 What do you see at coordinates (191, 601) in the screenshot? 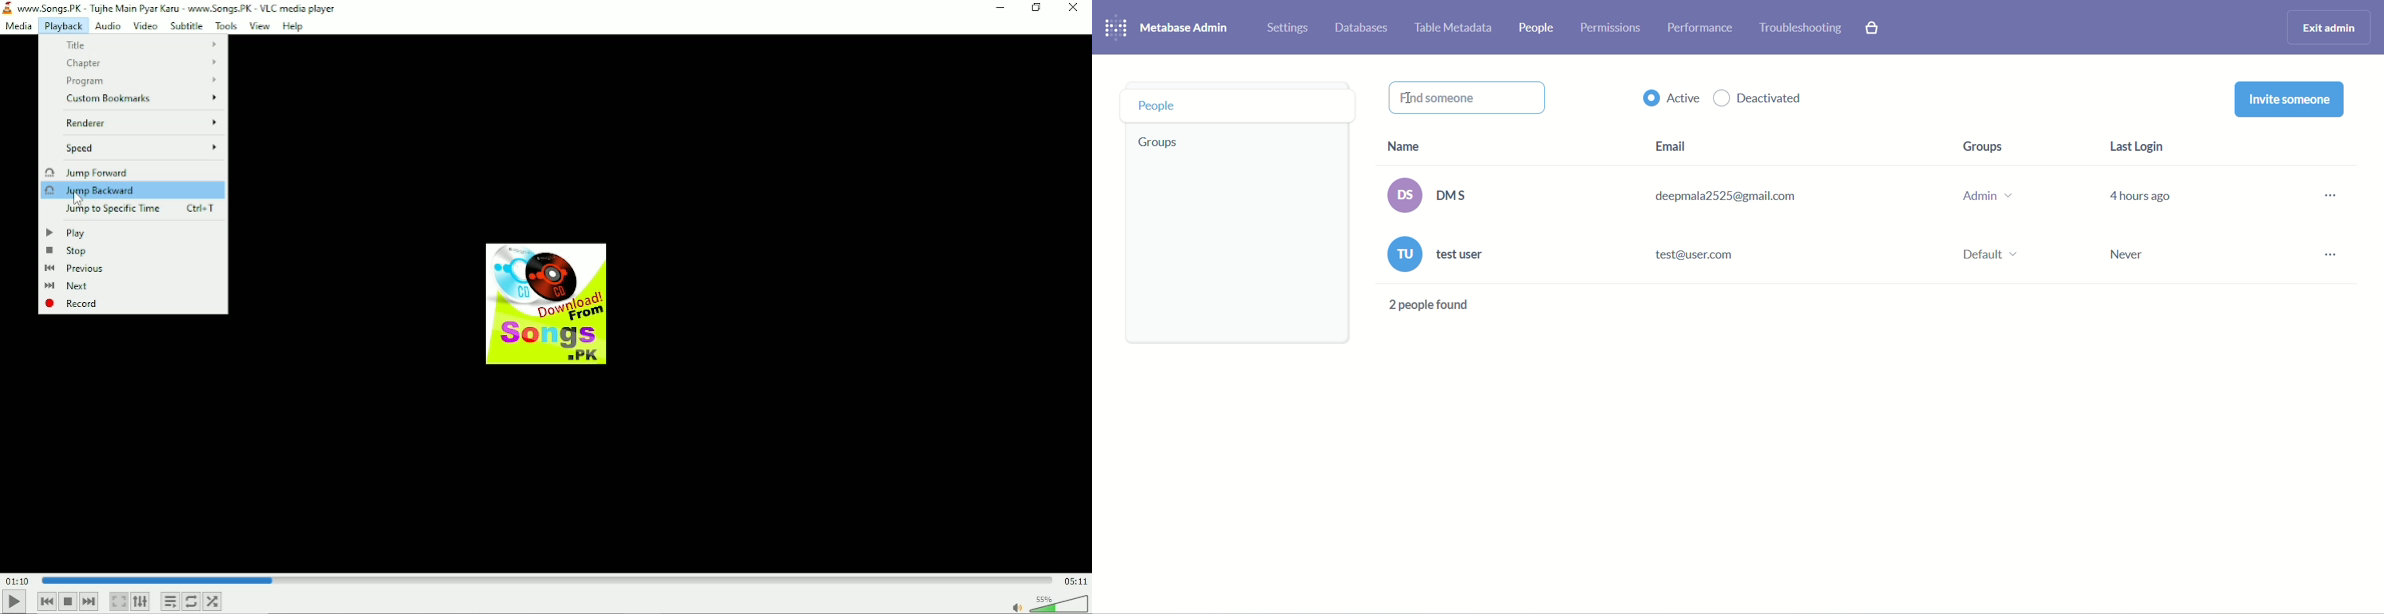
I see `Toggle between loop all, loop one, no loop` at bounding box center [191, 601].